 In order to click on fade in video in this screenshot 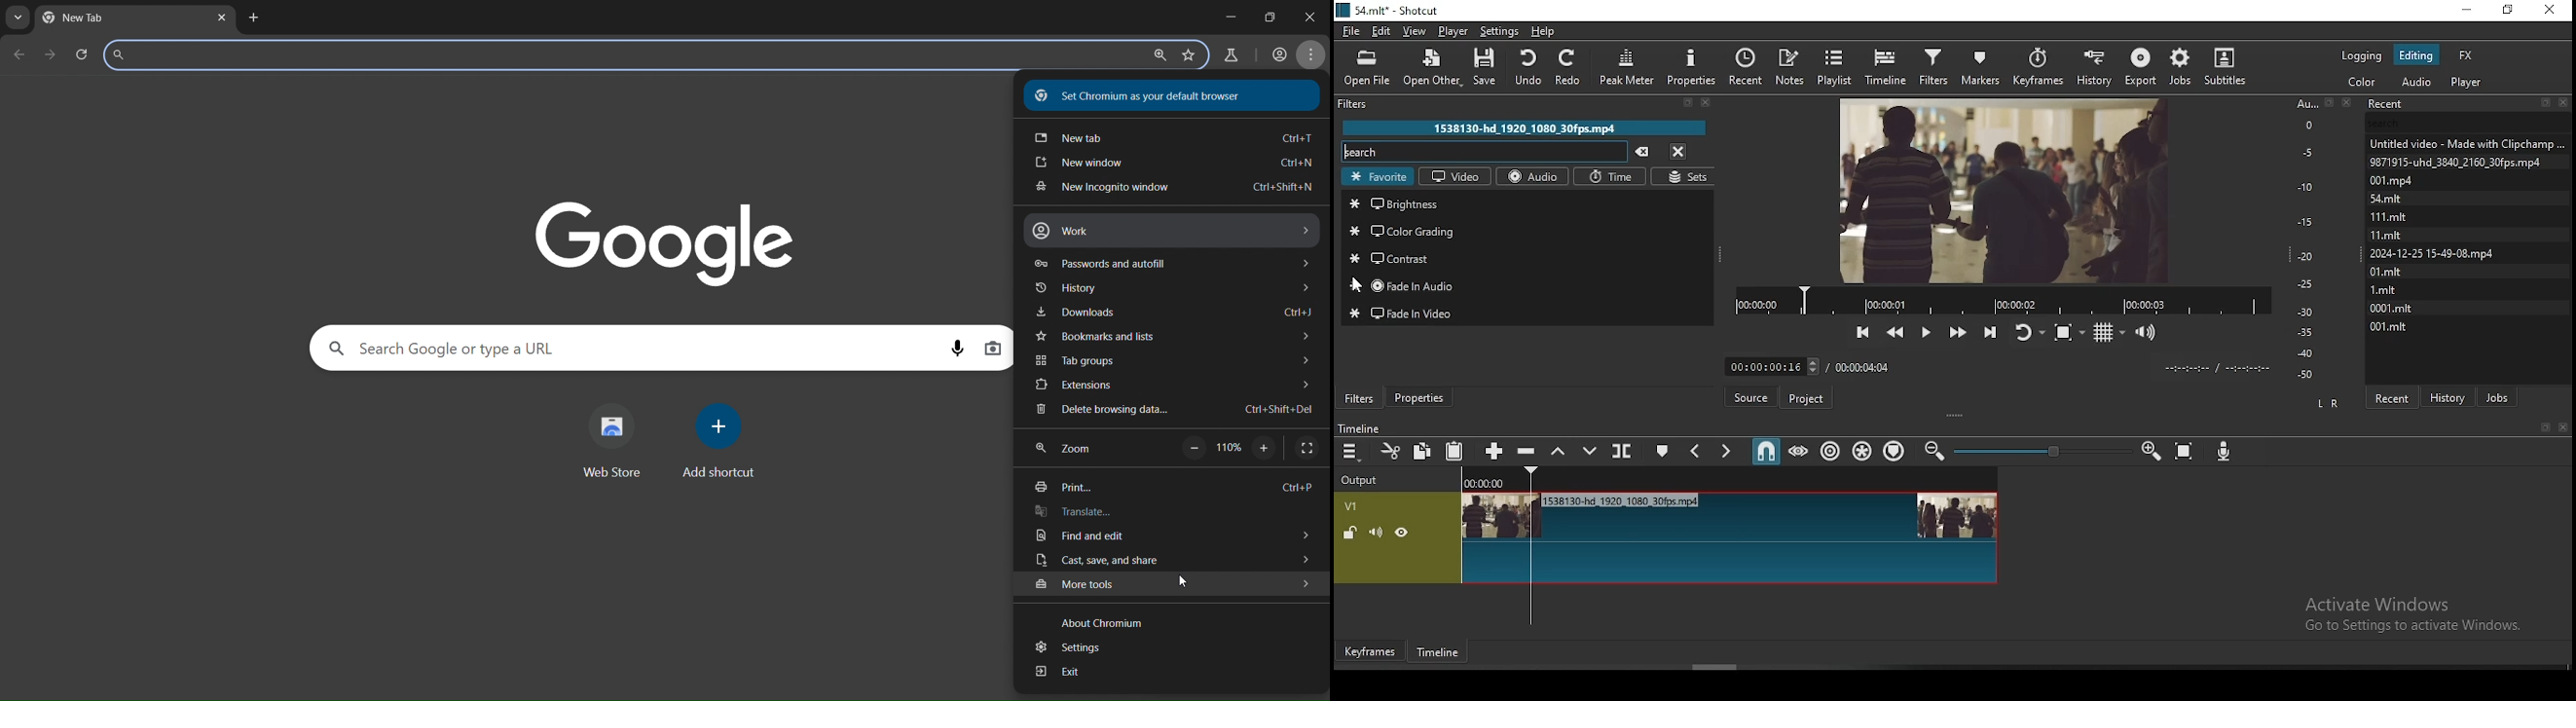, I will do `click(1528, 313)`.